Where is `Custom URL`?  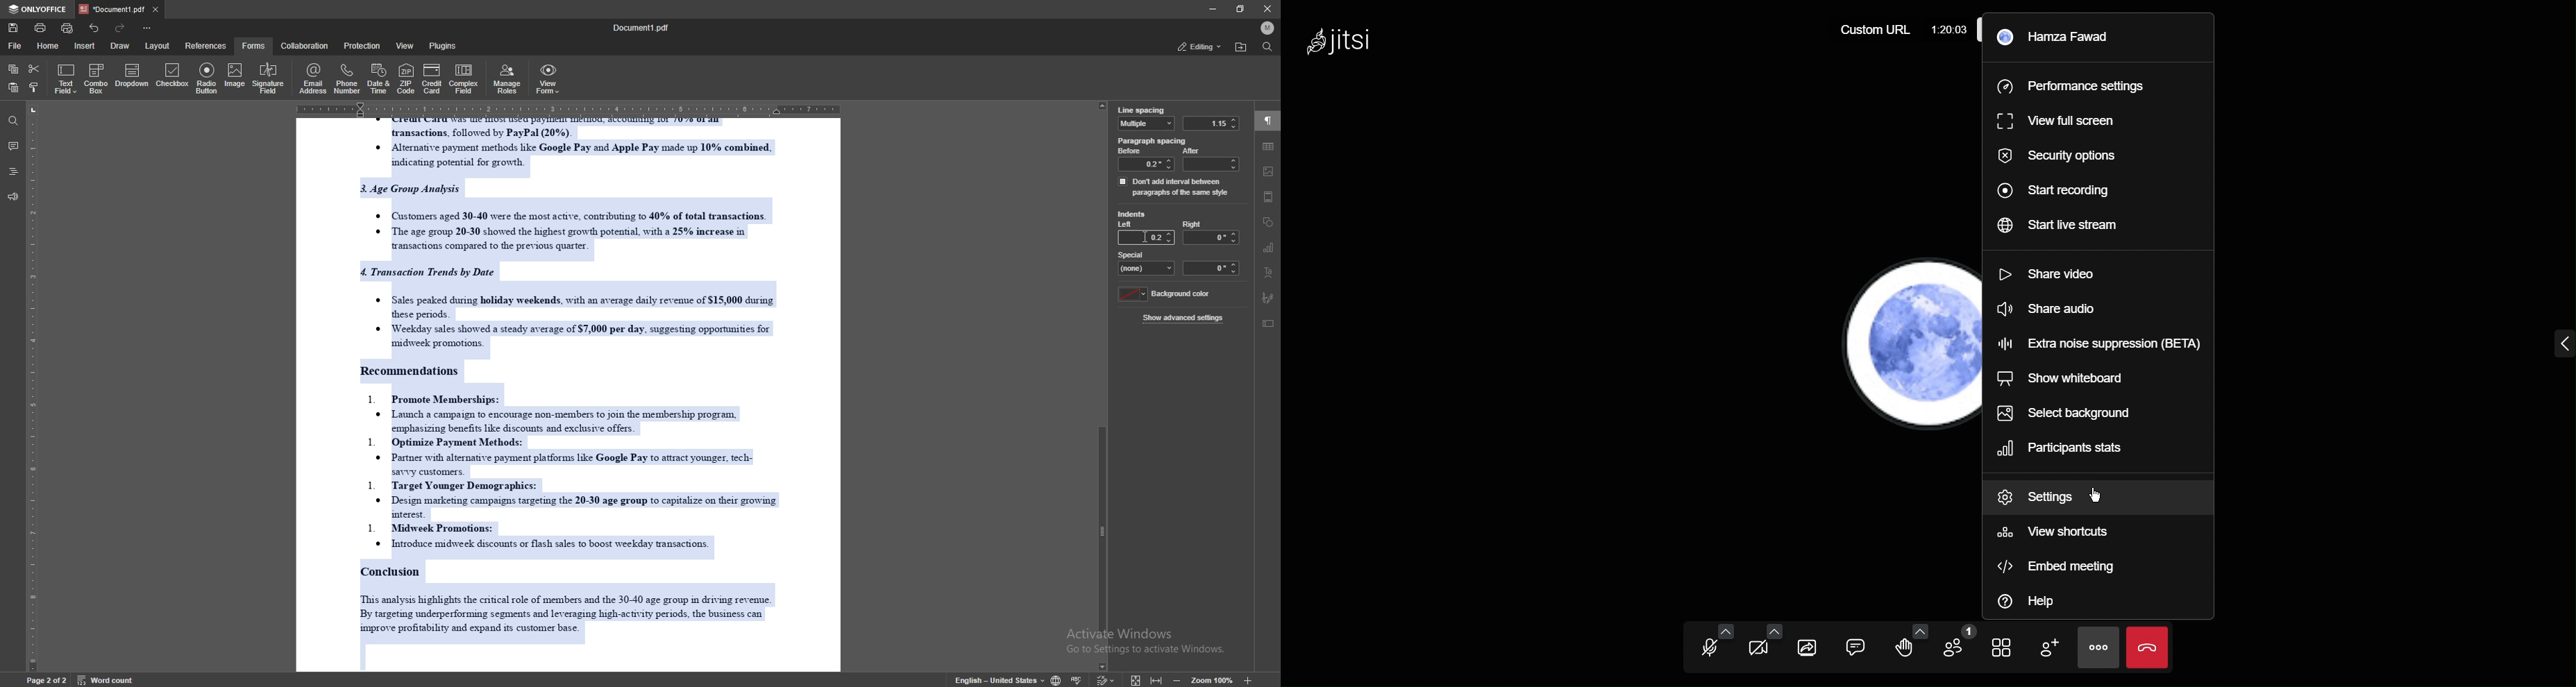 Custom URL is located at coordinates (1878, 29).